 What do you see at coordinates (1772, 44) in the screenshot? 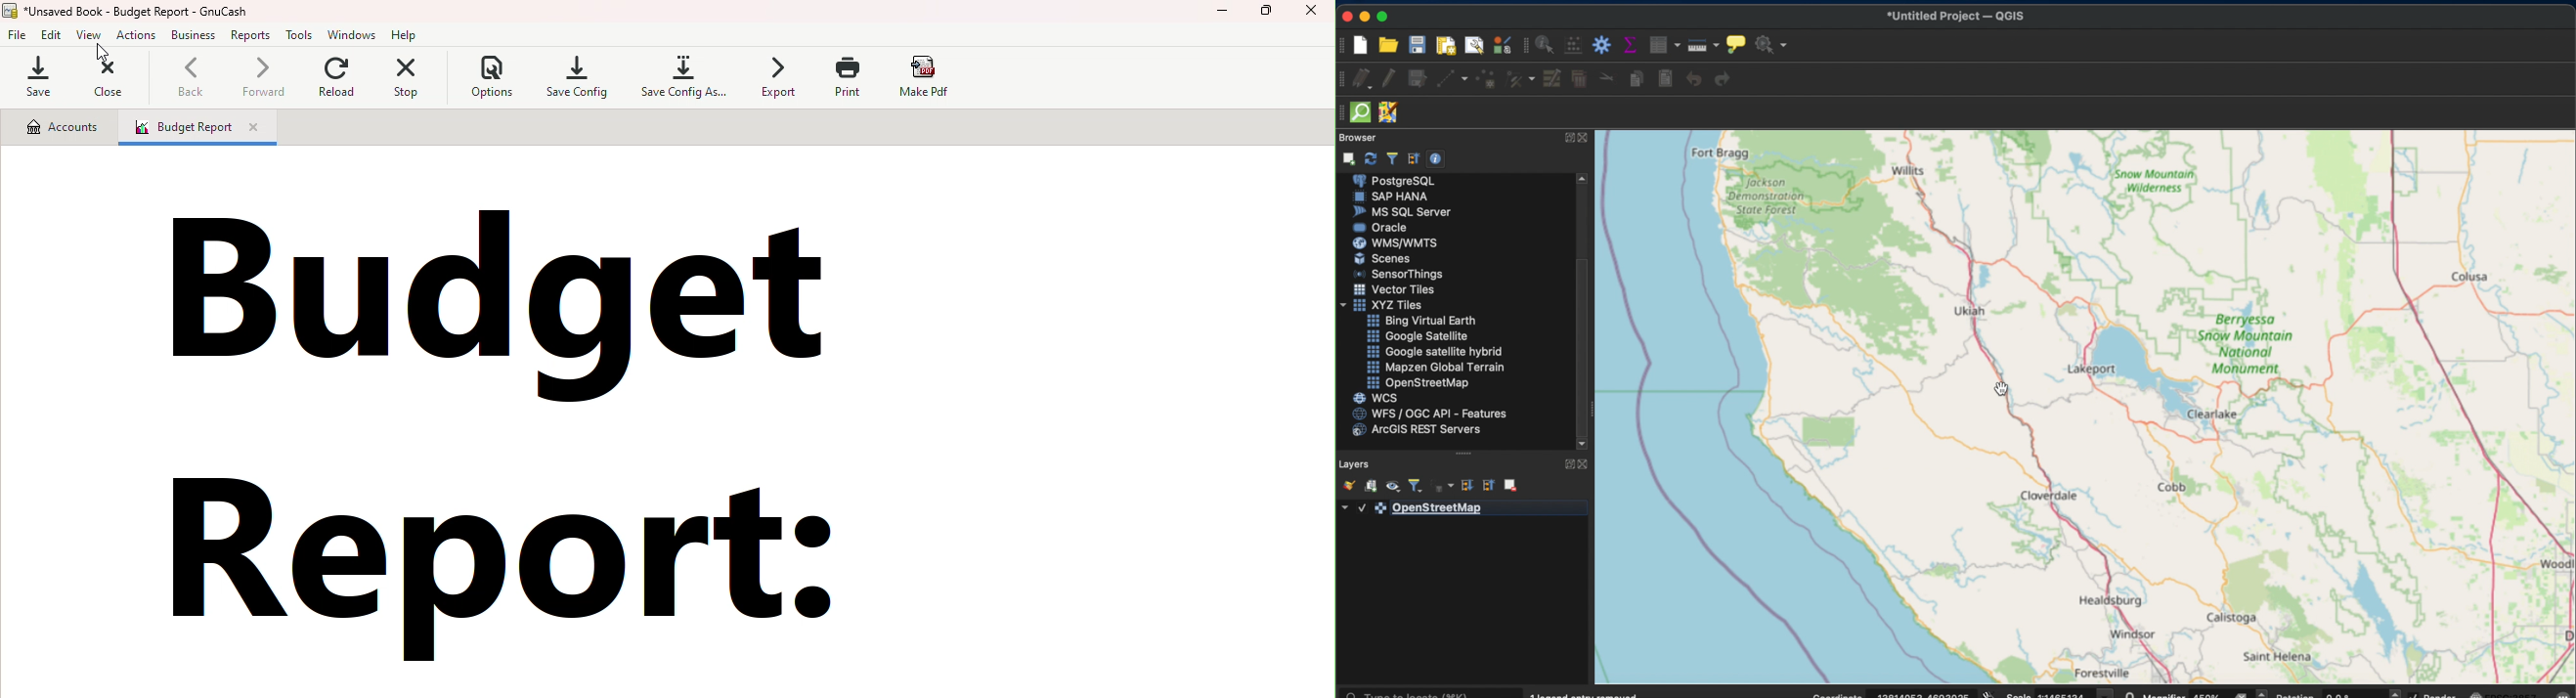
I see `no action selected` at bounding box center [1772, 44].